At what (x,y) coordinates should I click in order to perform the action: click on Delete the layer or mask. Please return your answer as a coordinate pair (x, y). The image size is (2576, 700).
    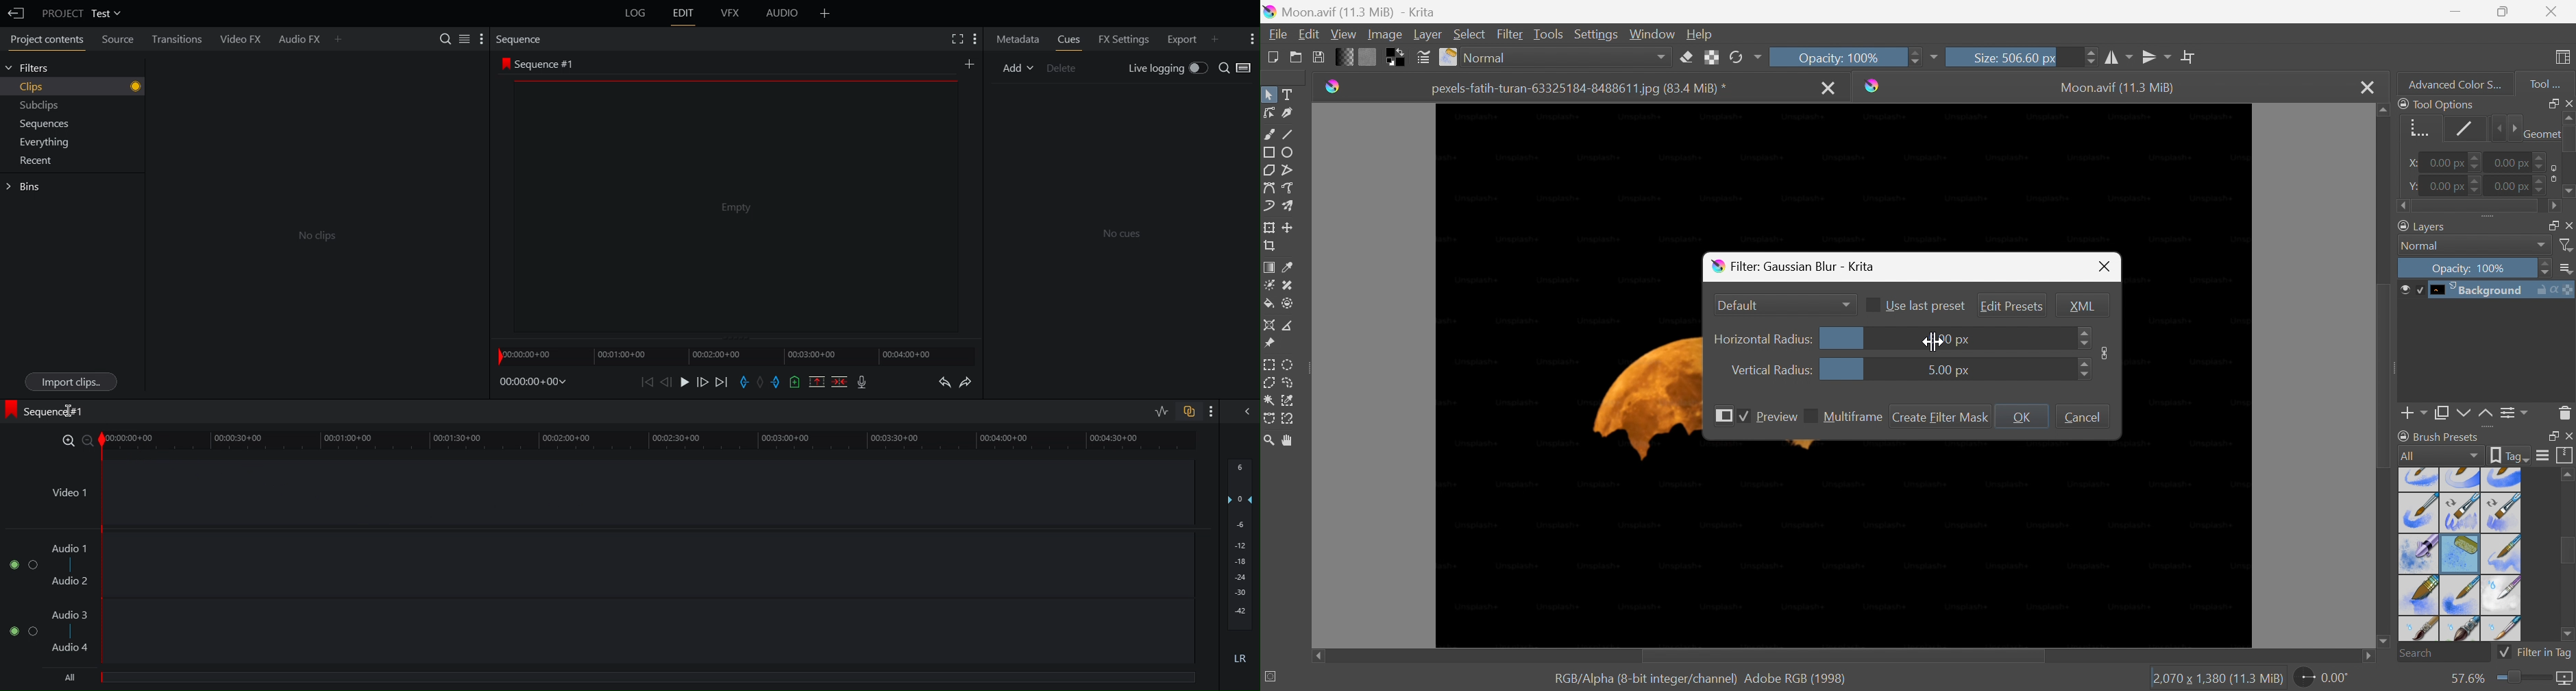
    Looking at the image, I should click on (2565, 415).